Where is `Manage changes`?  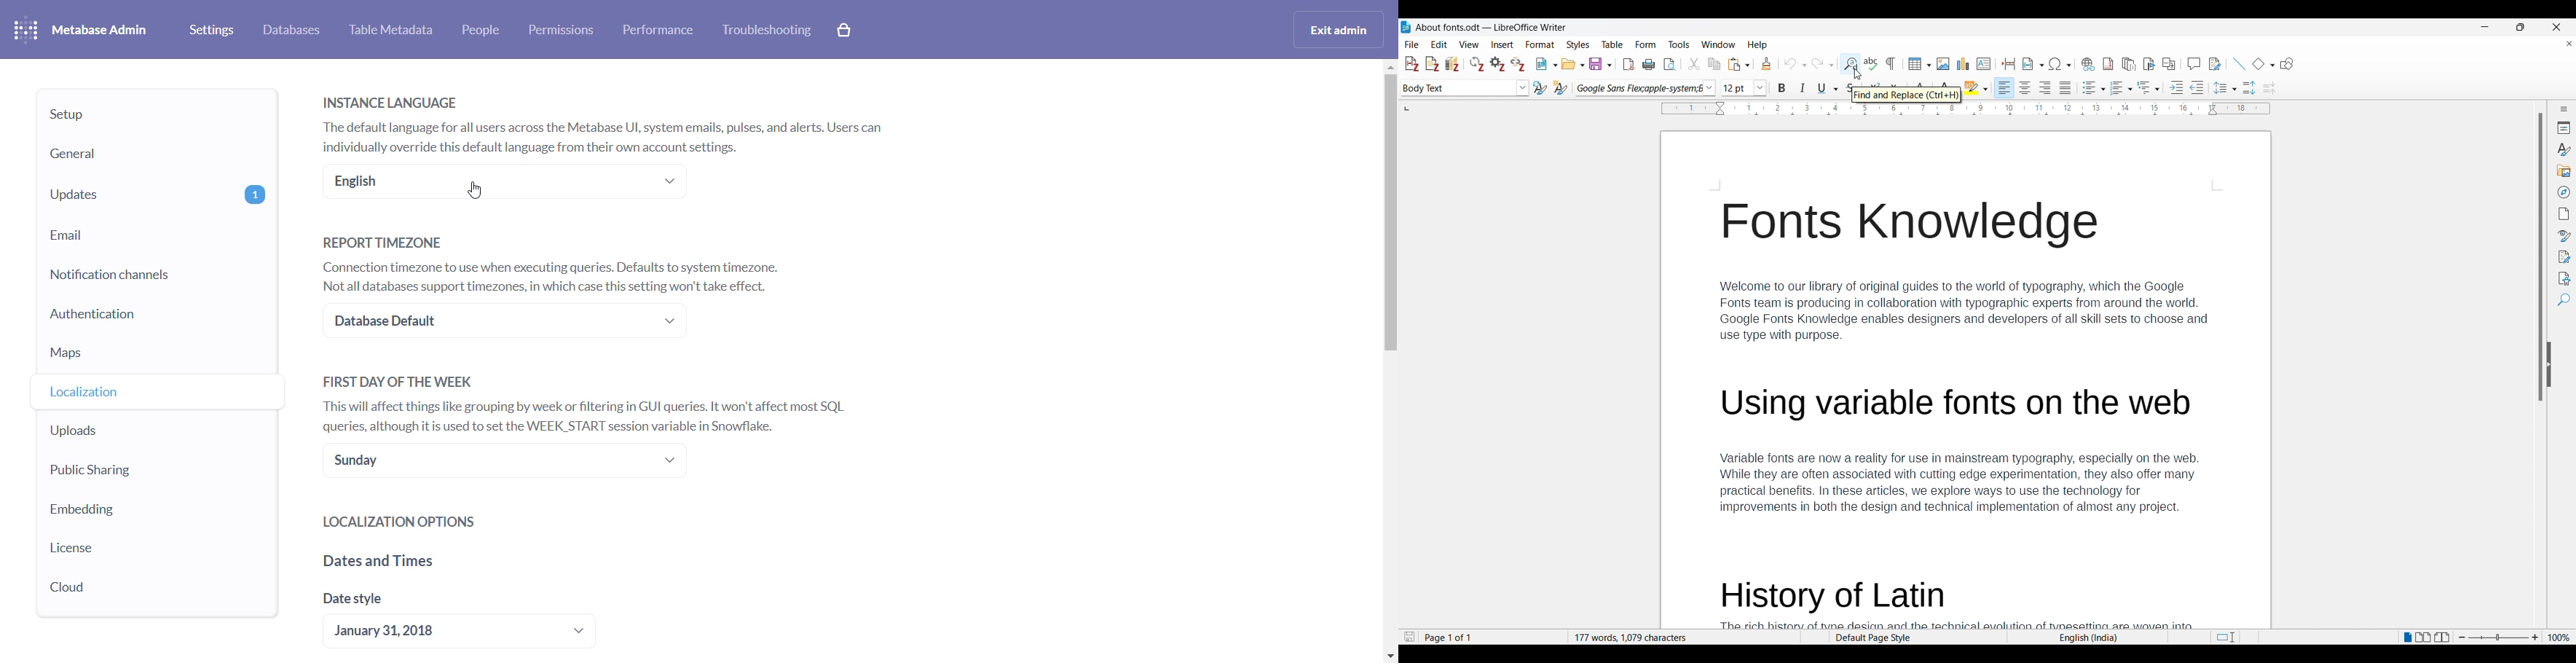 Manage changes is located at coordinates (2563, 257).